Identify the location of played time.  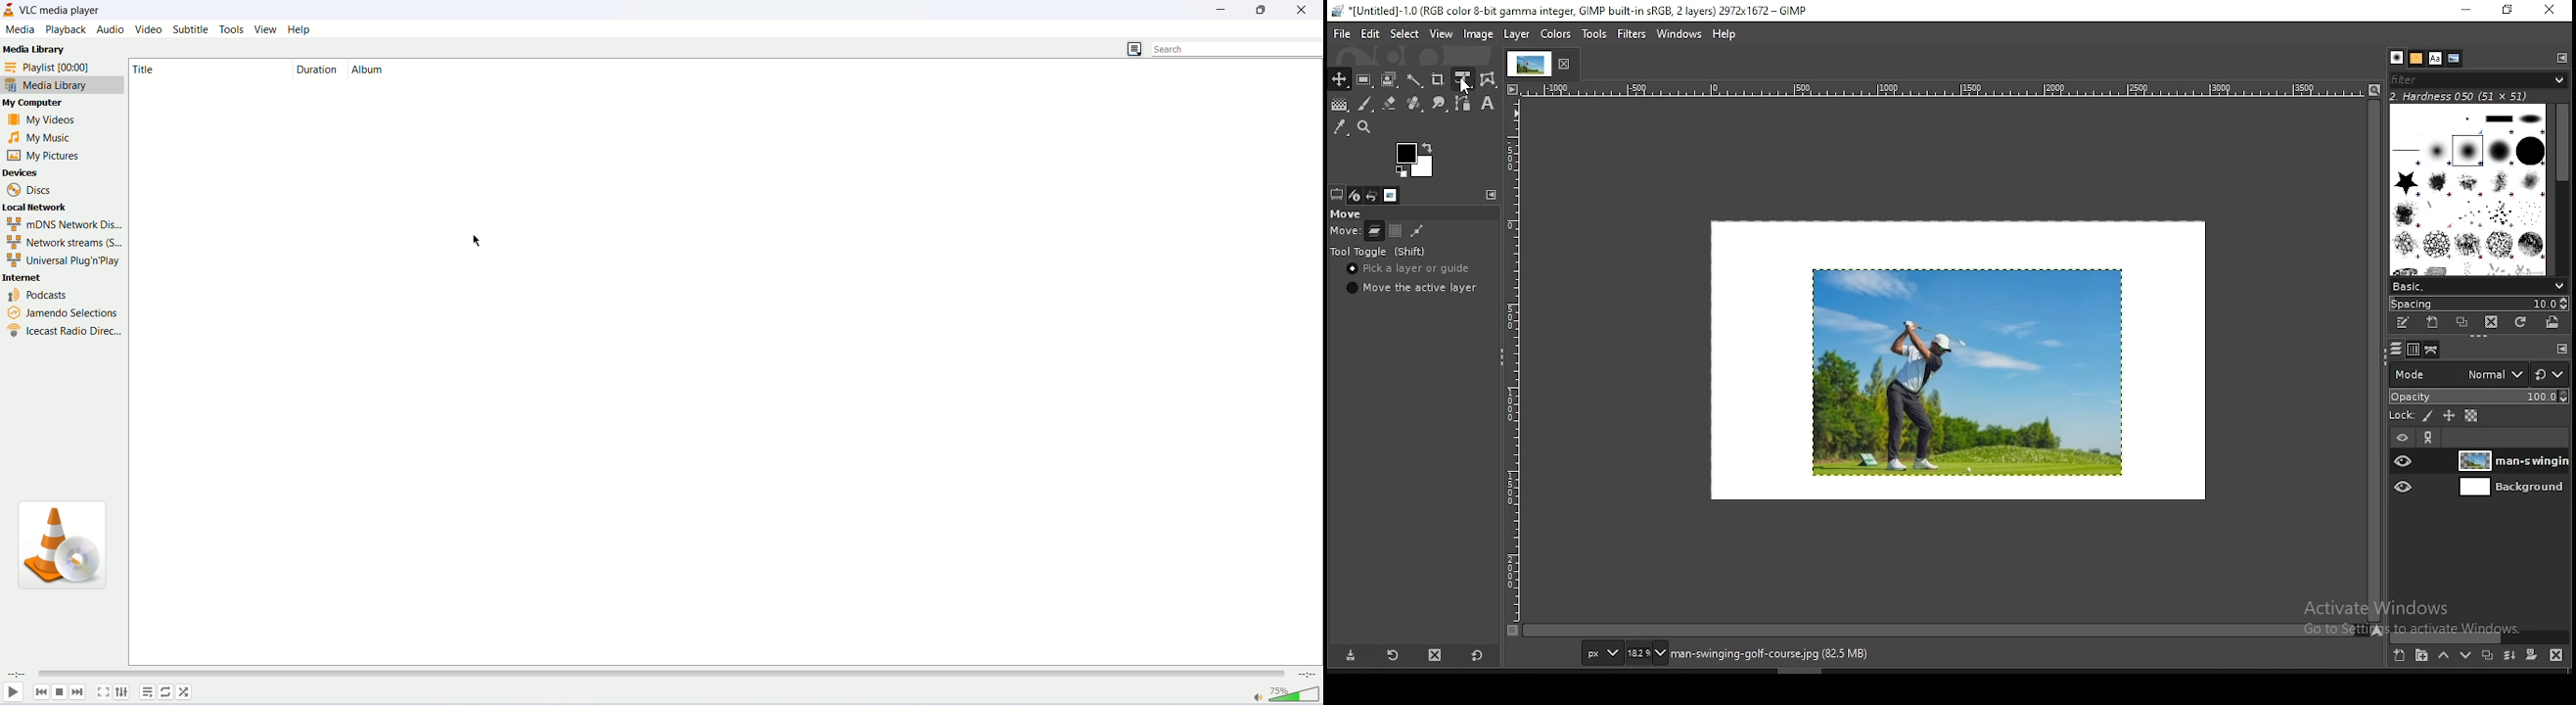
(17, 675).